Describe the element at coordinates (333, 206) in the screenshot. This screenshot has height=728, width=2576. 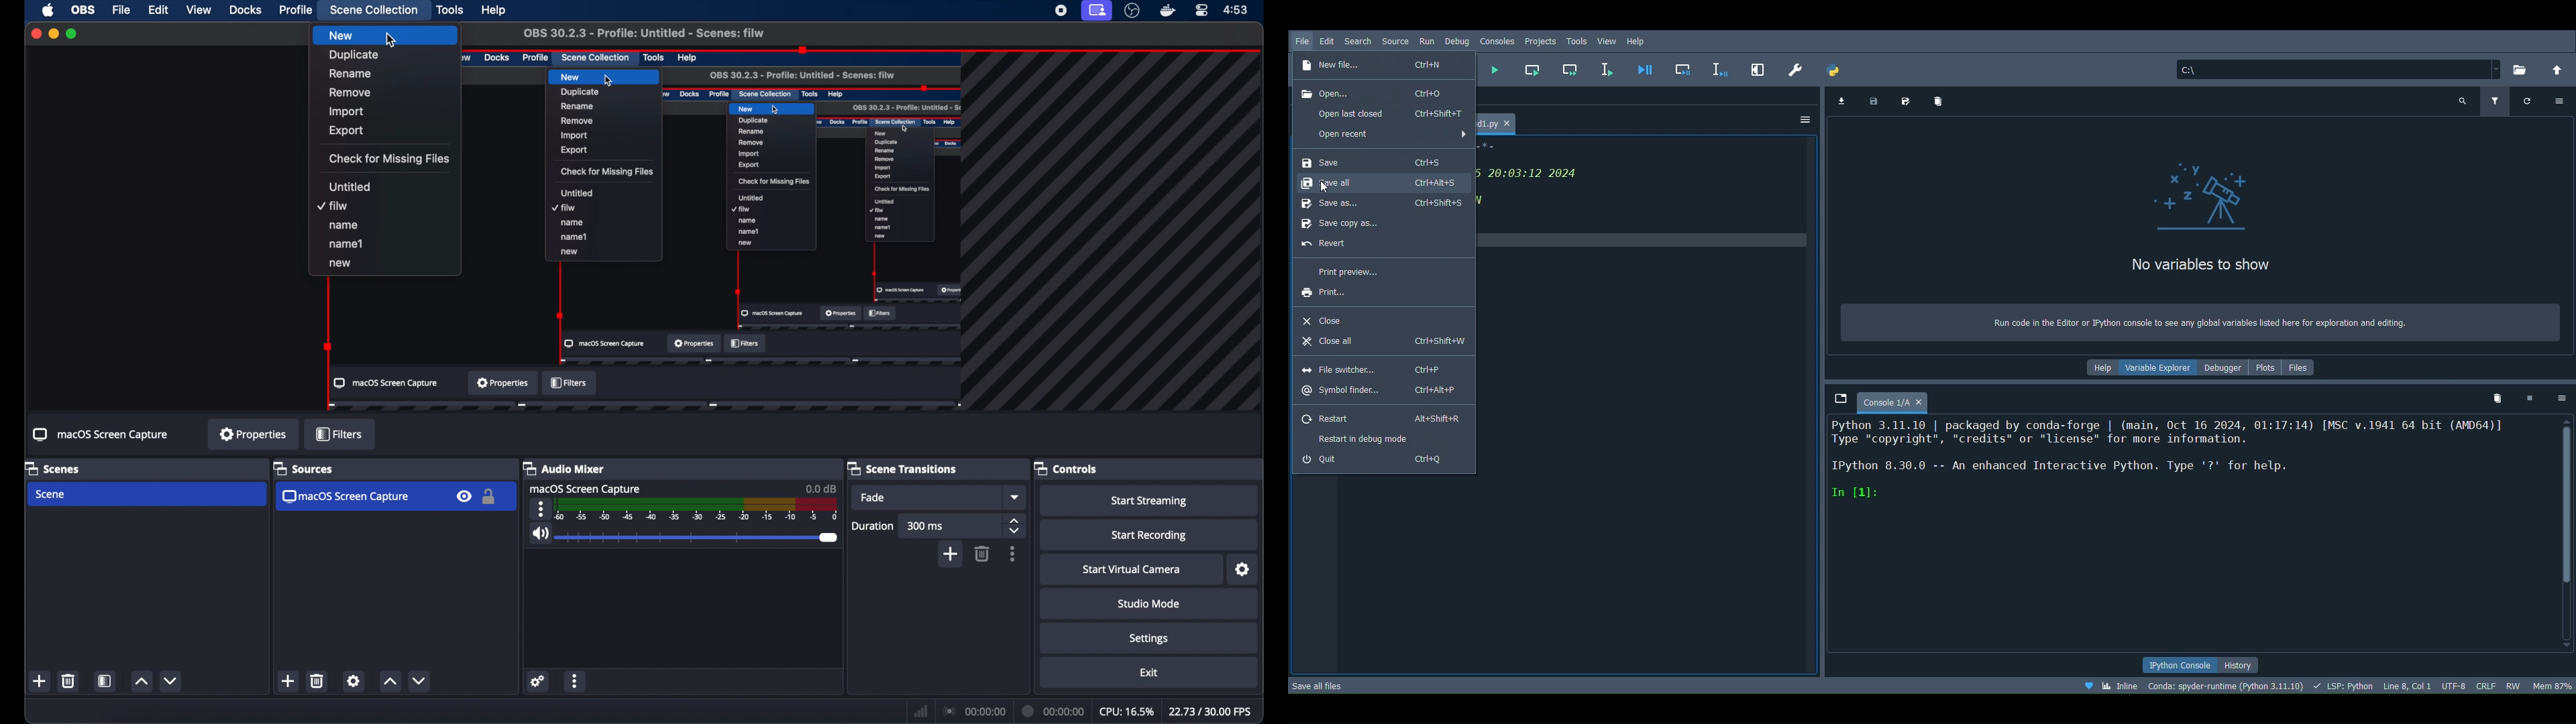
I see `filew` at that location.